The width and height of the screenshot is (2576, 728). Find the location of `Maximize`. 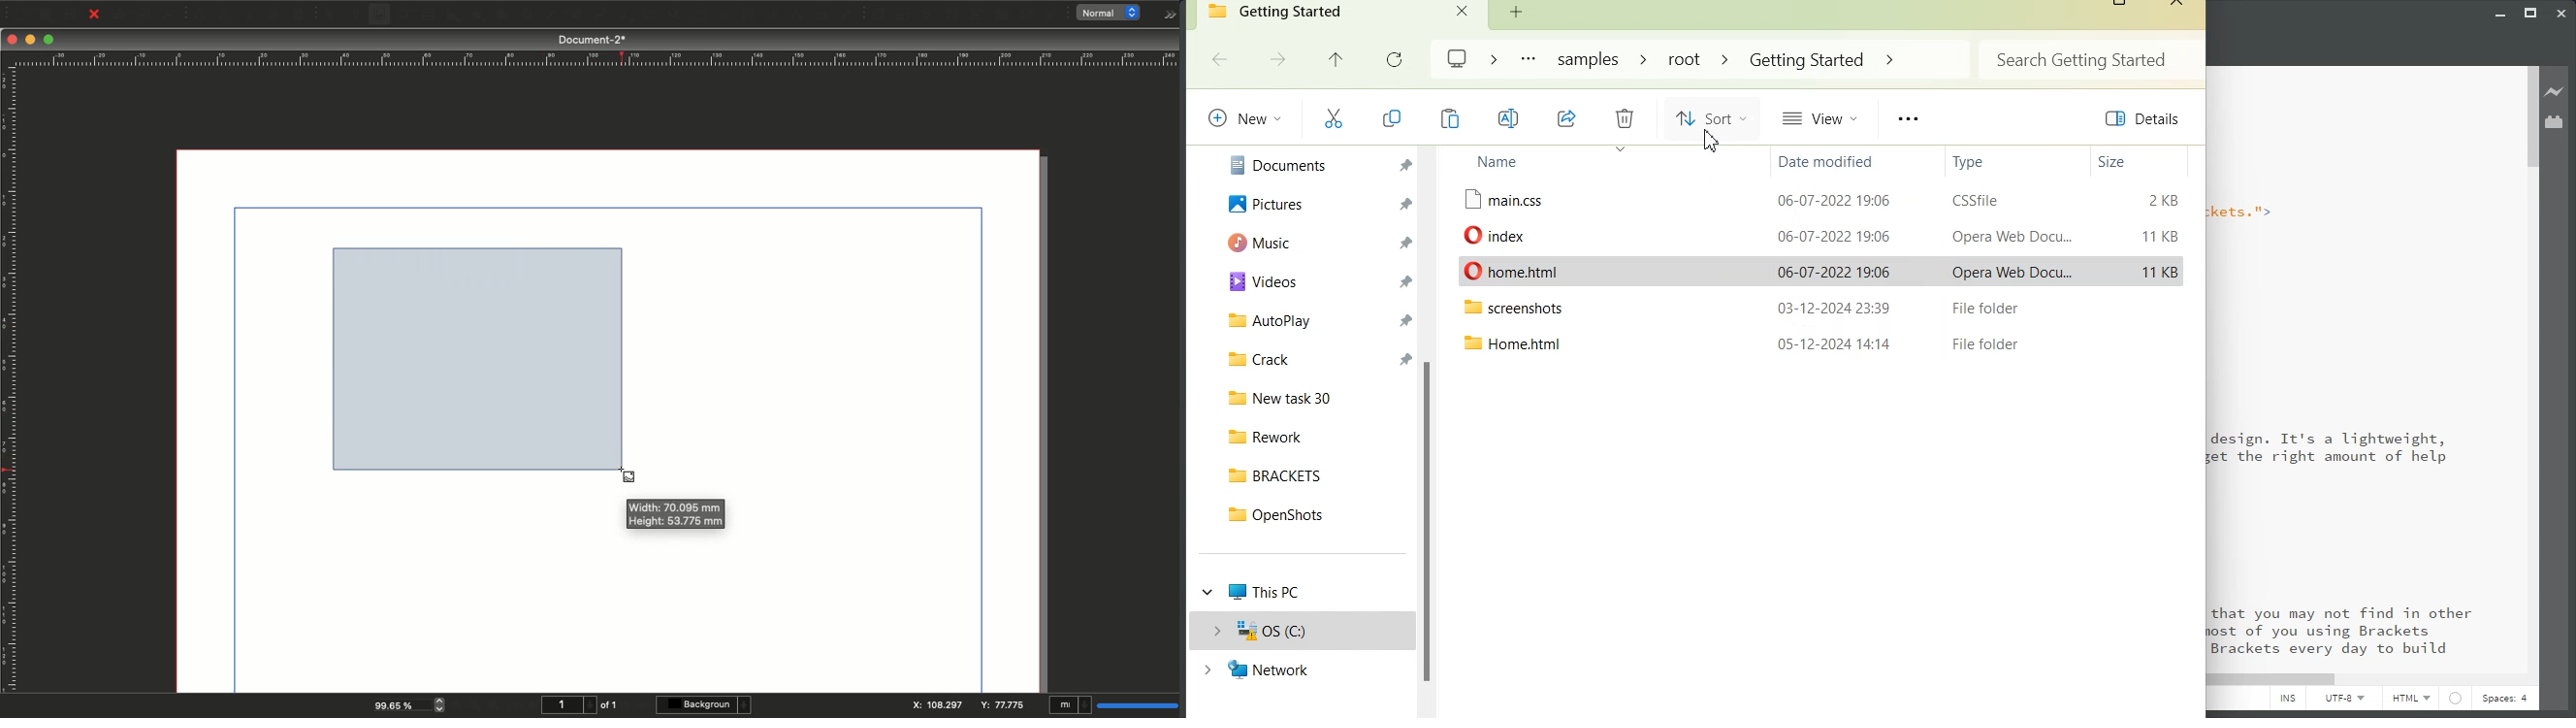

Maximize is located at coordinates (50, 41).